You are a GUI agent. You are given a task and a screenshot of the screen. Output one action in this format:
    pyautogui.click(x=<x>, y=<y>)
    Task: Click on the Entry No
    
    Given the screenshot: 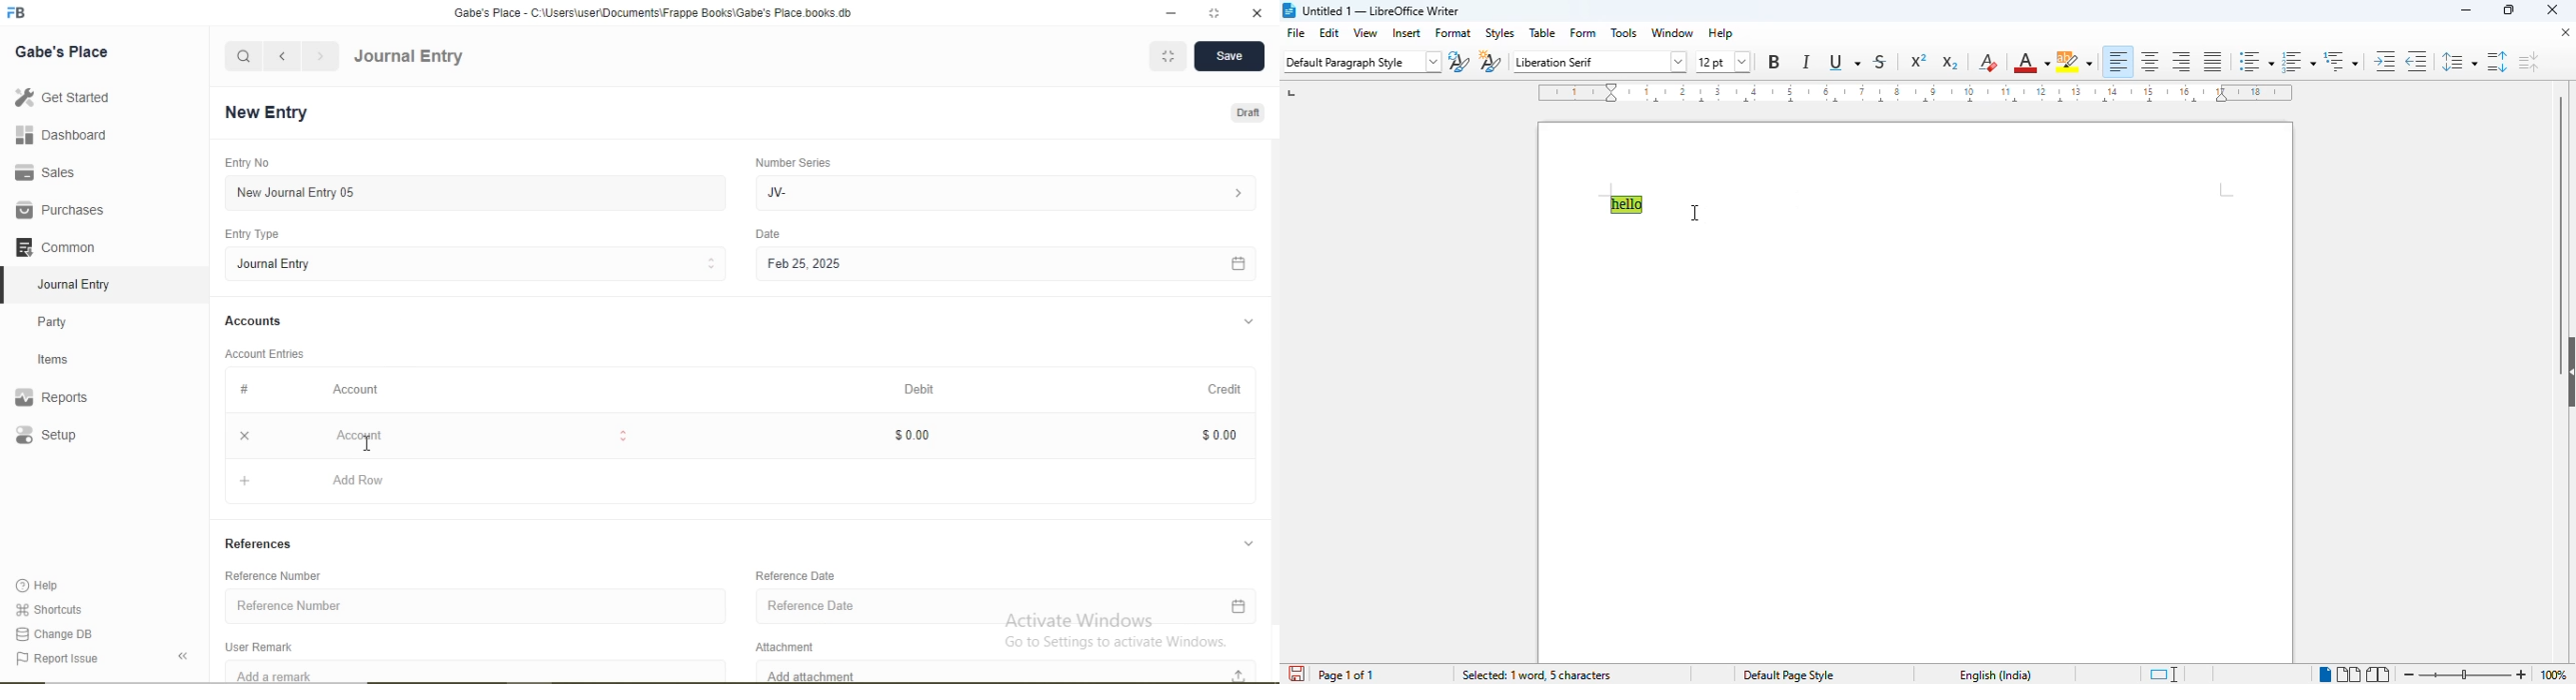 What is the action you would take?
    pyautogui.click(x=244, y=162)
    